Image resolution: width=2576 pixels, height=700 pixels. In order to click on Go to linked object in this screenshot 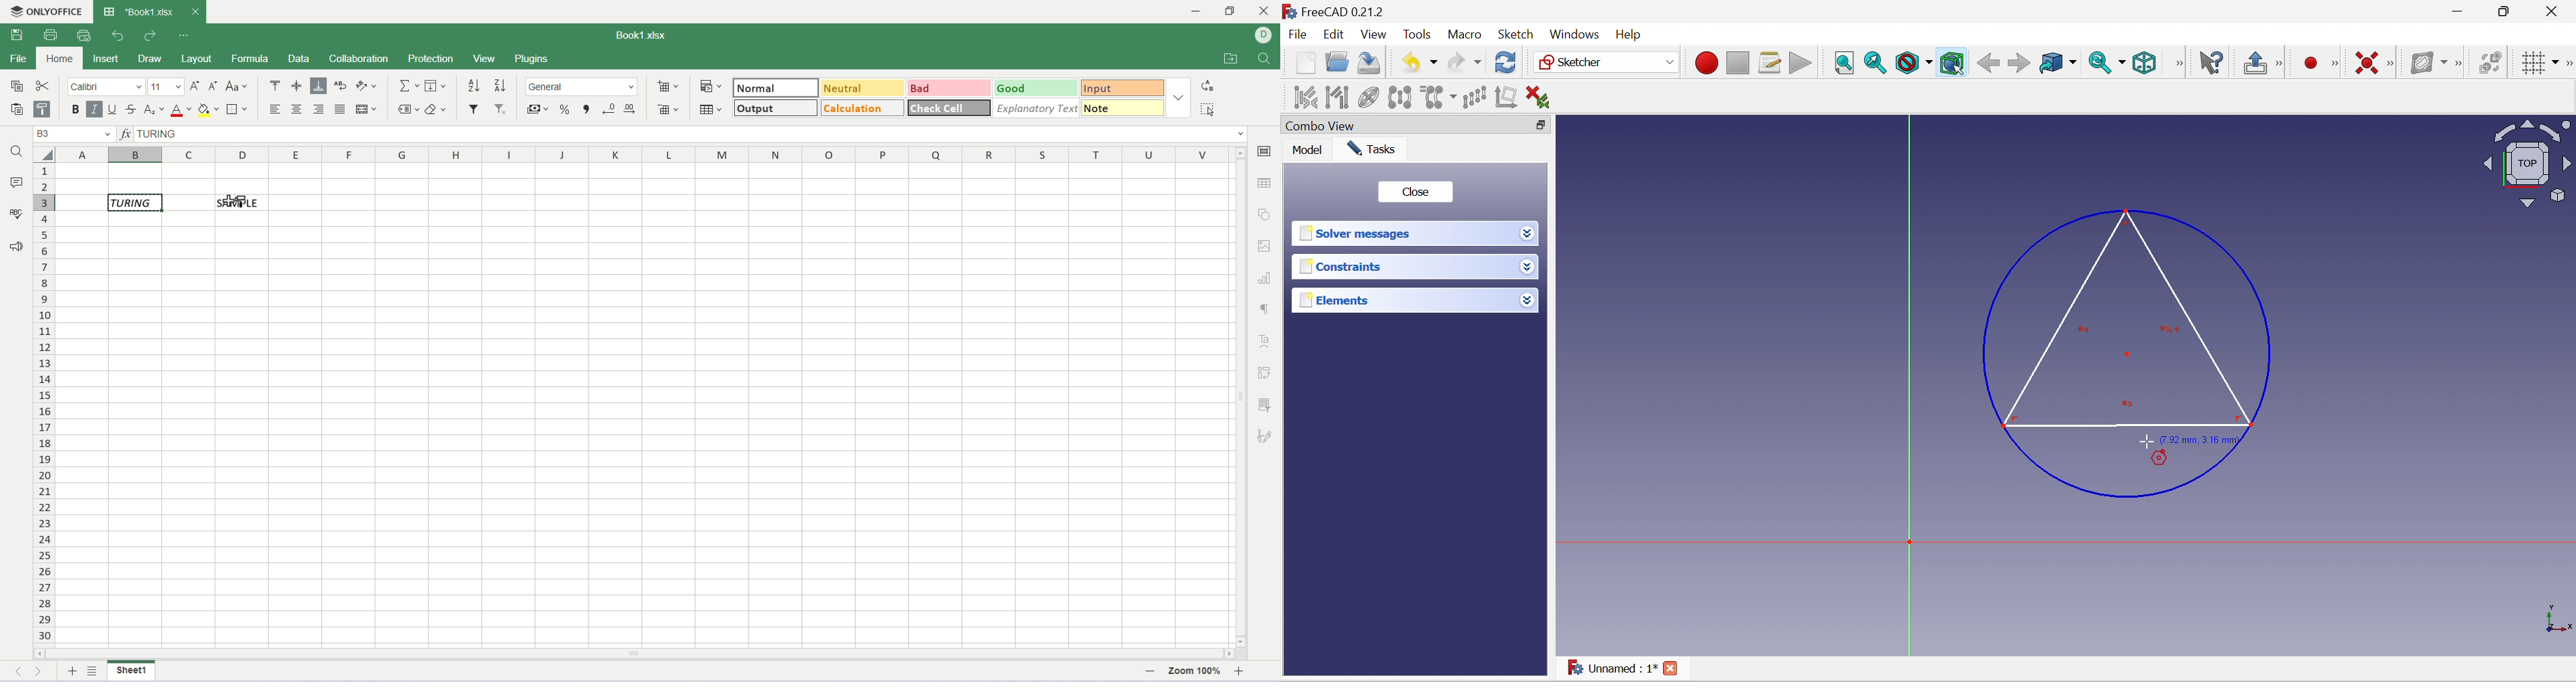, I will do `click(2058, 63)`.